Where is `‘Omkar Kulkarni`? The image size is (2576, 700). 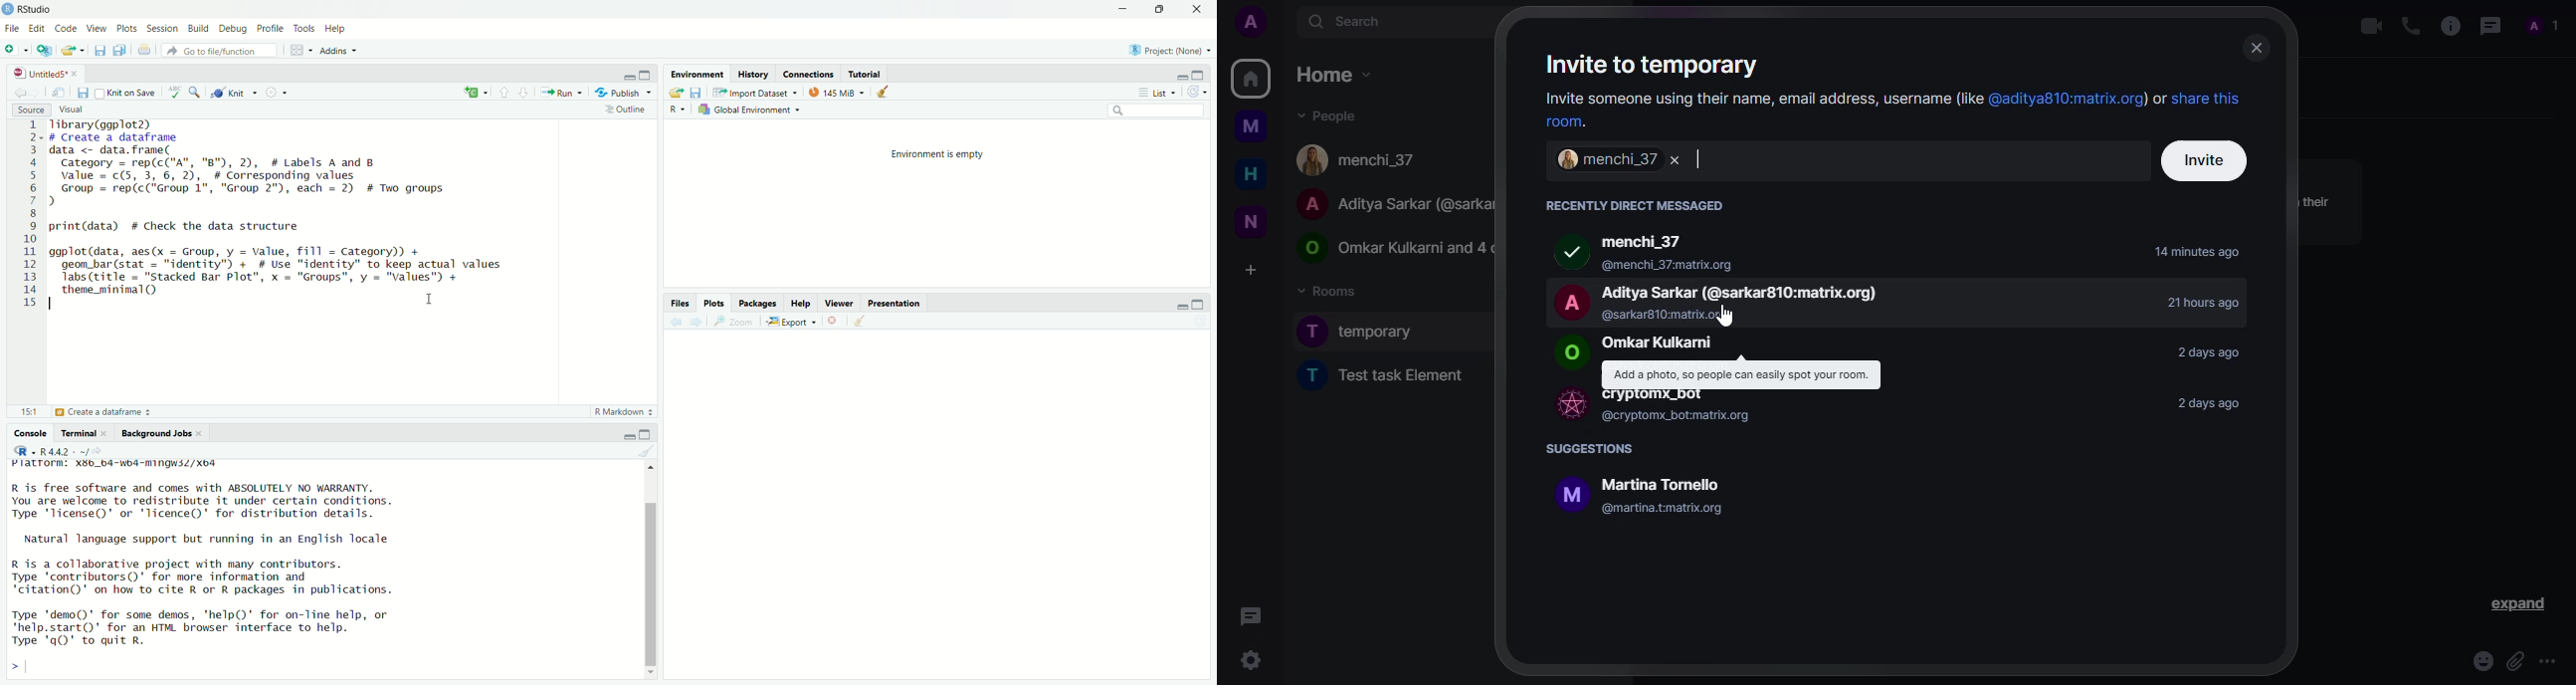
‘Omkar Kulkarni is located at coordinates (1659, 343).